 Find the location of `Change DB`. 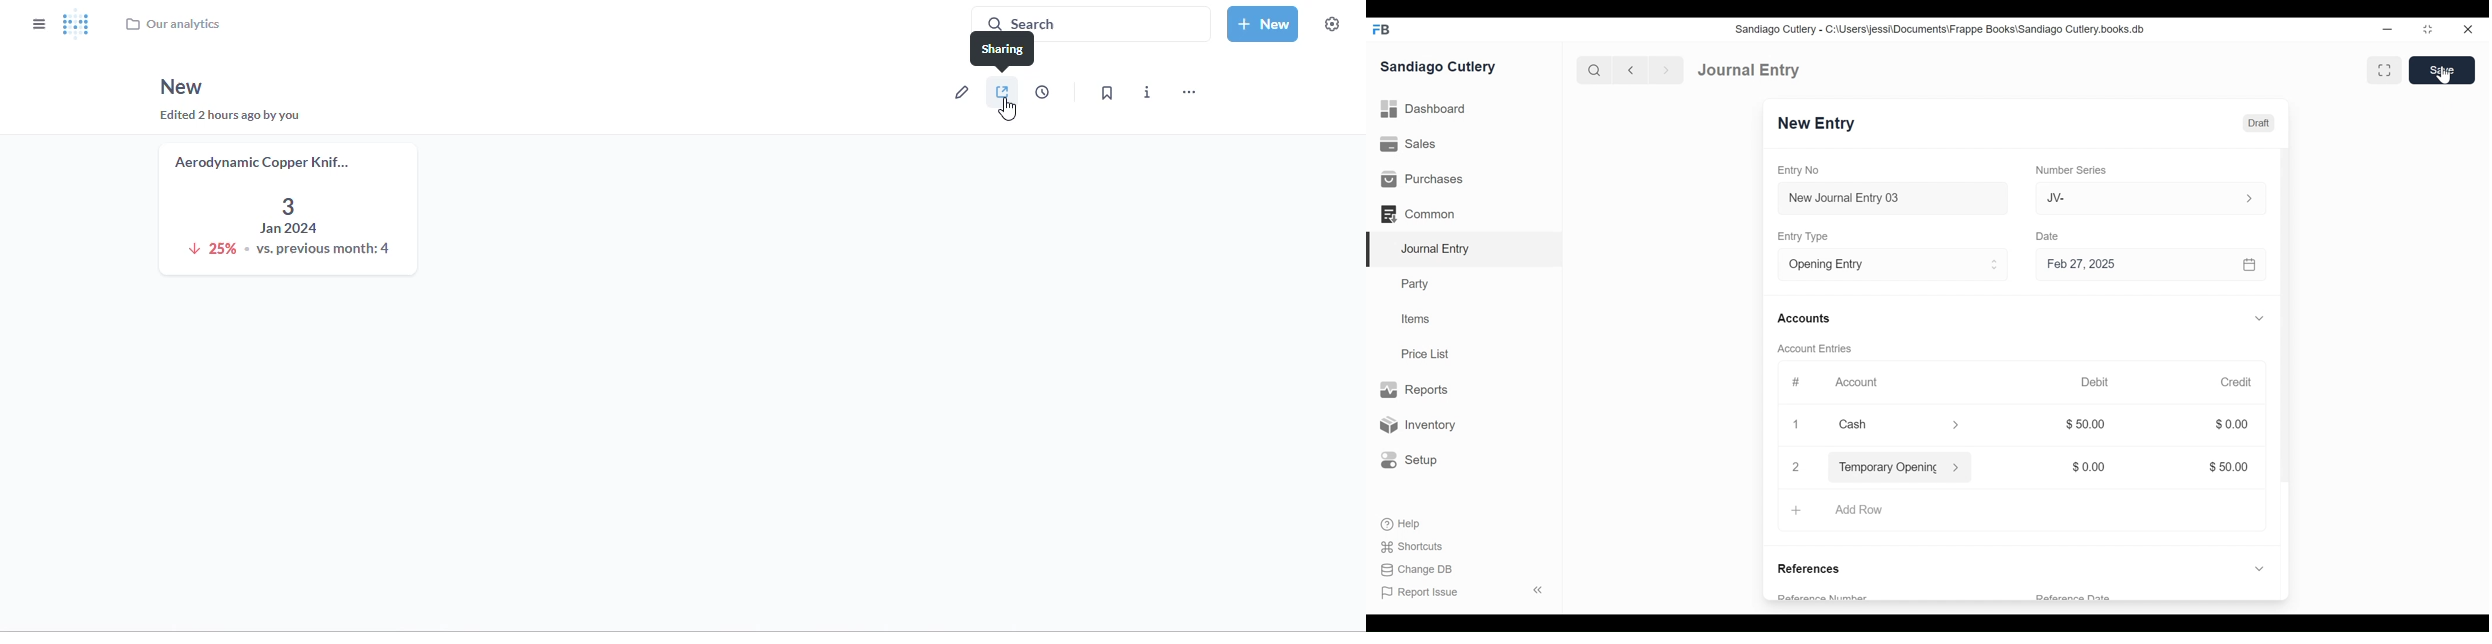

Change DB is located at coordinates (1416, 570).